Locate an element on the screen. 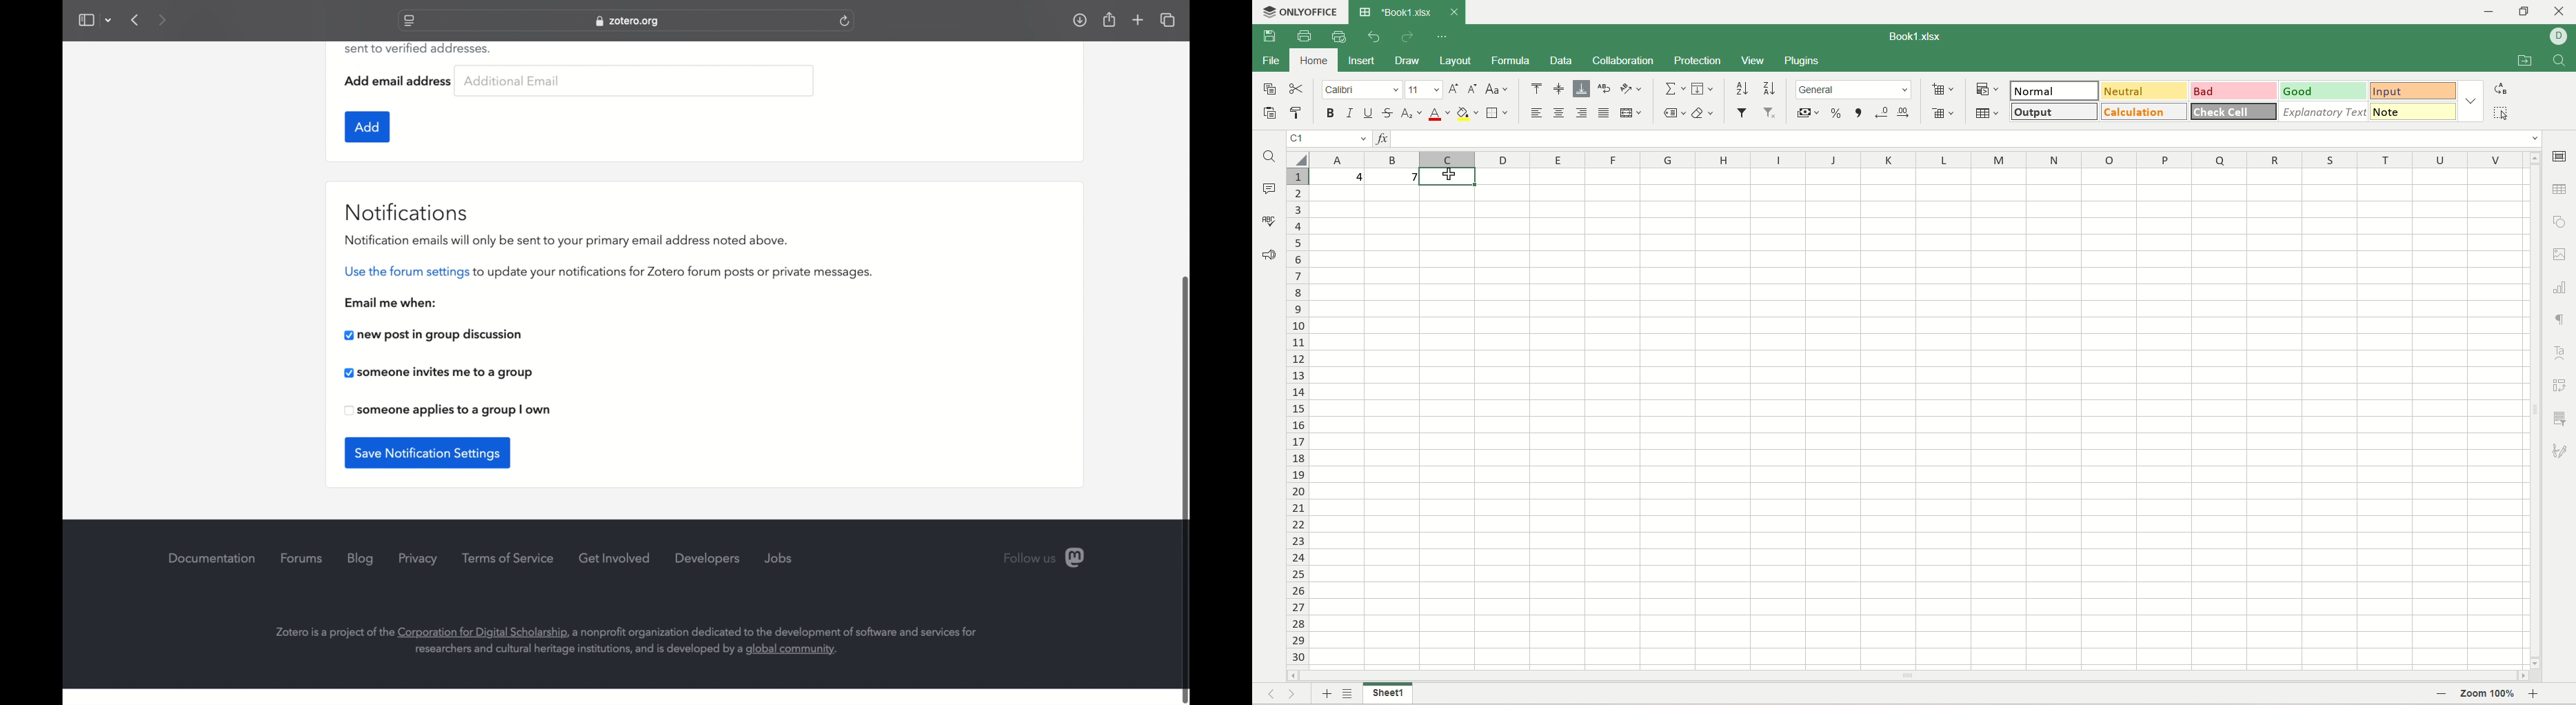 This screenshot has height=728, width=2576. paste is located at coordinates (1300, 113).